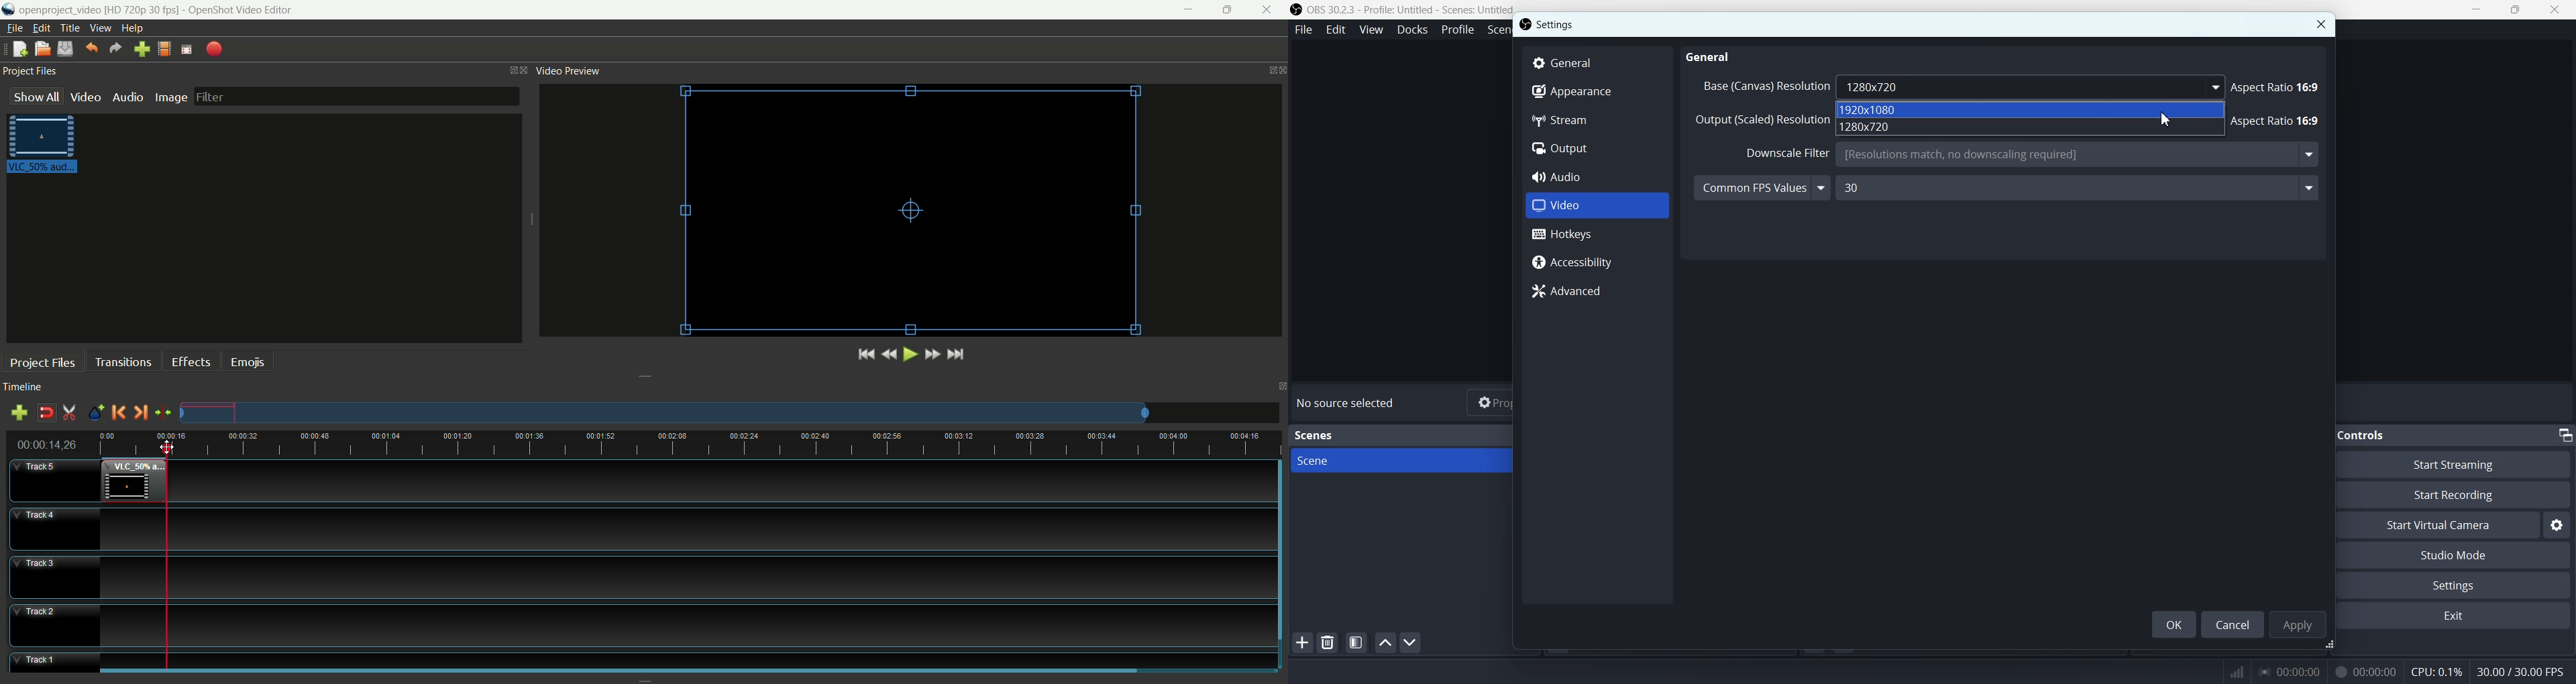 The height and width of the screenshot is (700, 2576). I want to click on Text, so click(1348, 403).